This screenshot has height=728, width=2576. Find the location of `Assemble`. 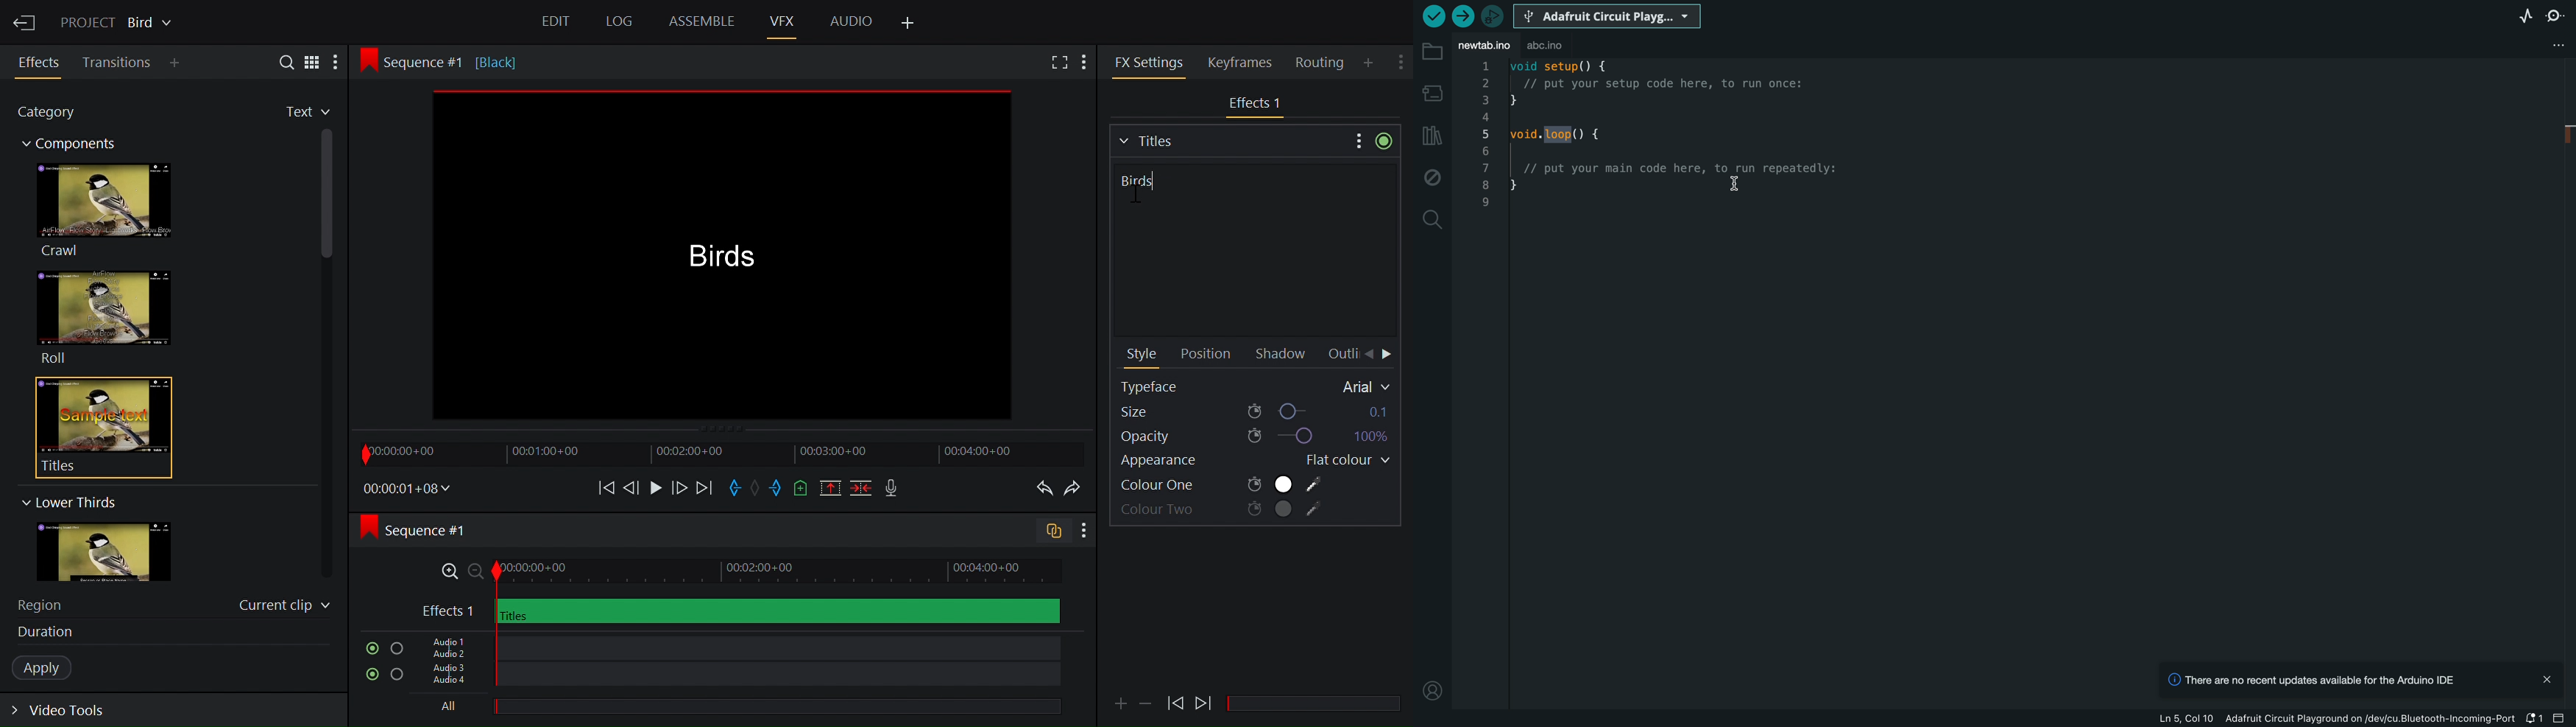

Assemble is located at coordinates (701, 21).